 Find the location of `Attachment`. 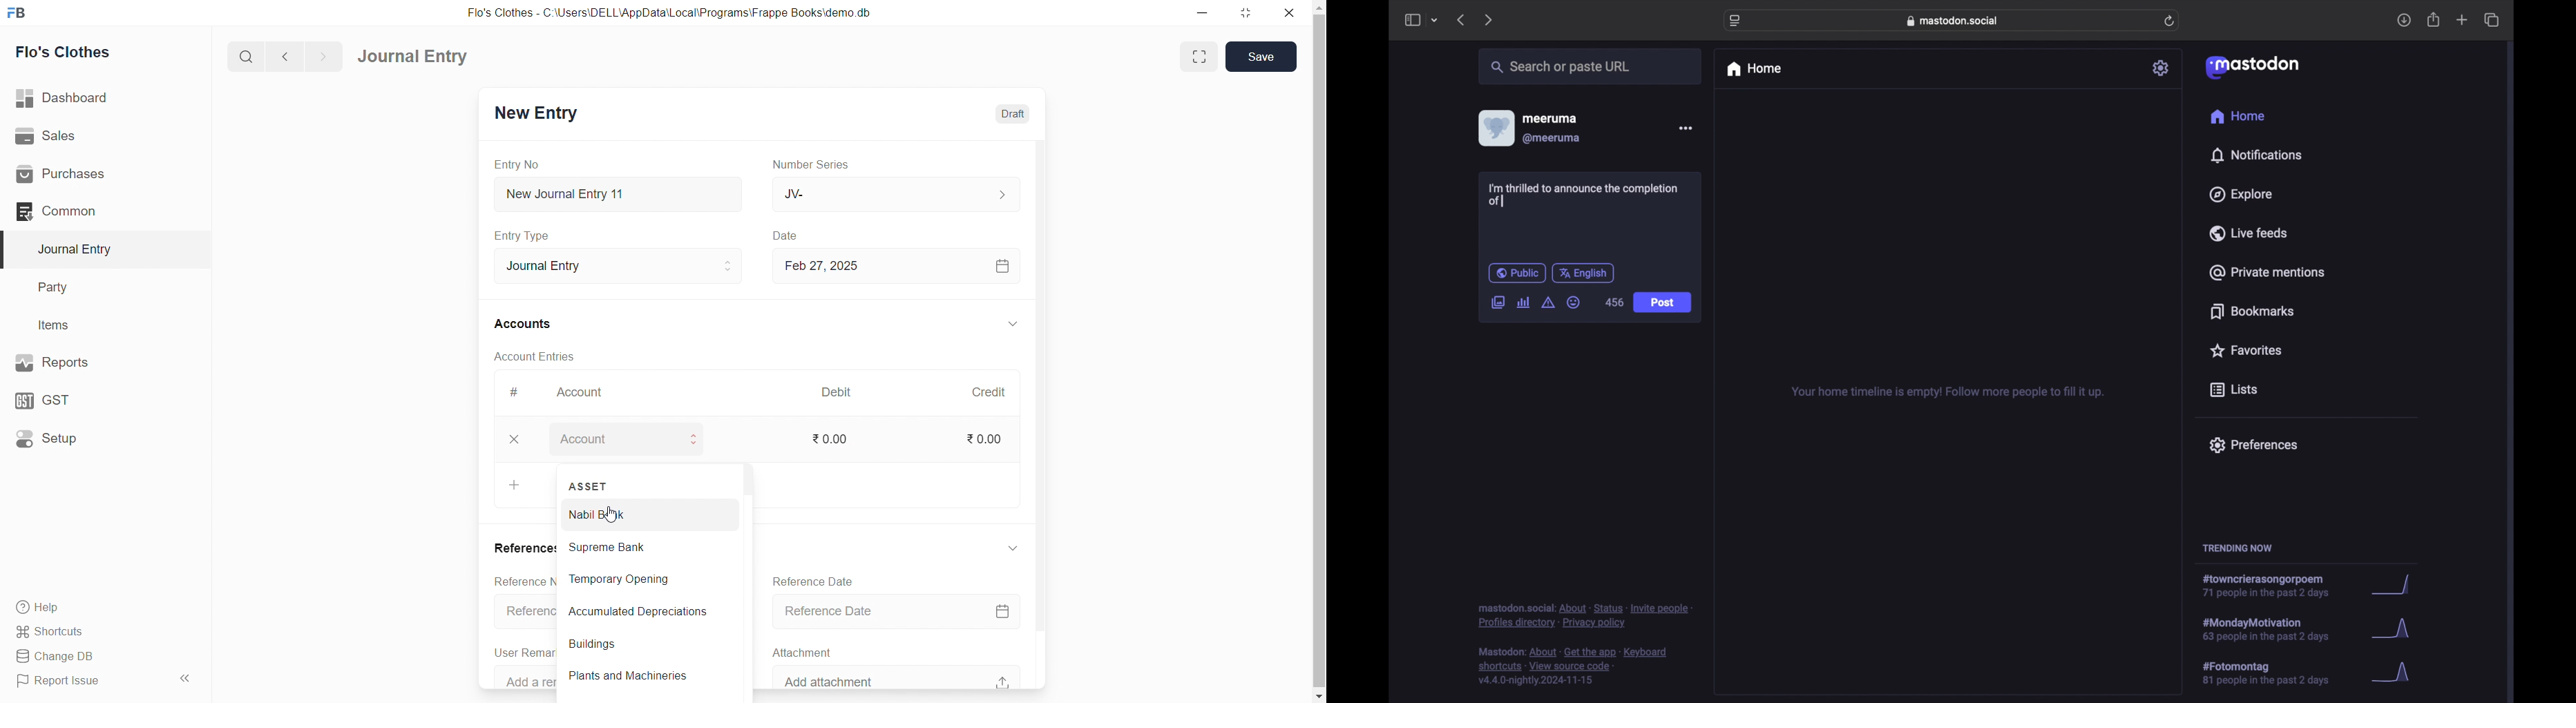

Attachment is located at coordinates (804, 651).